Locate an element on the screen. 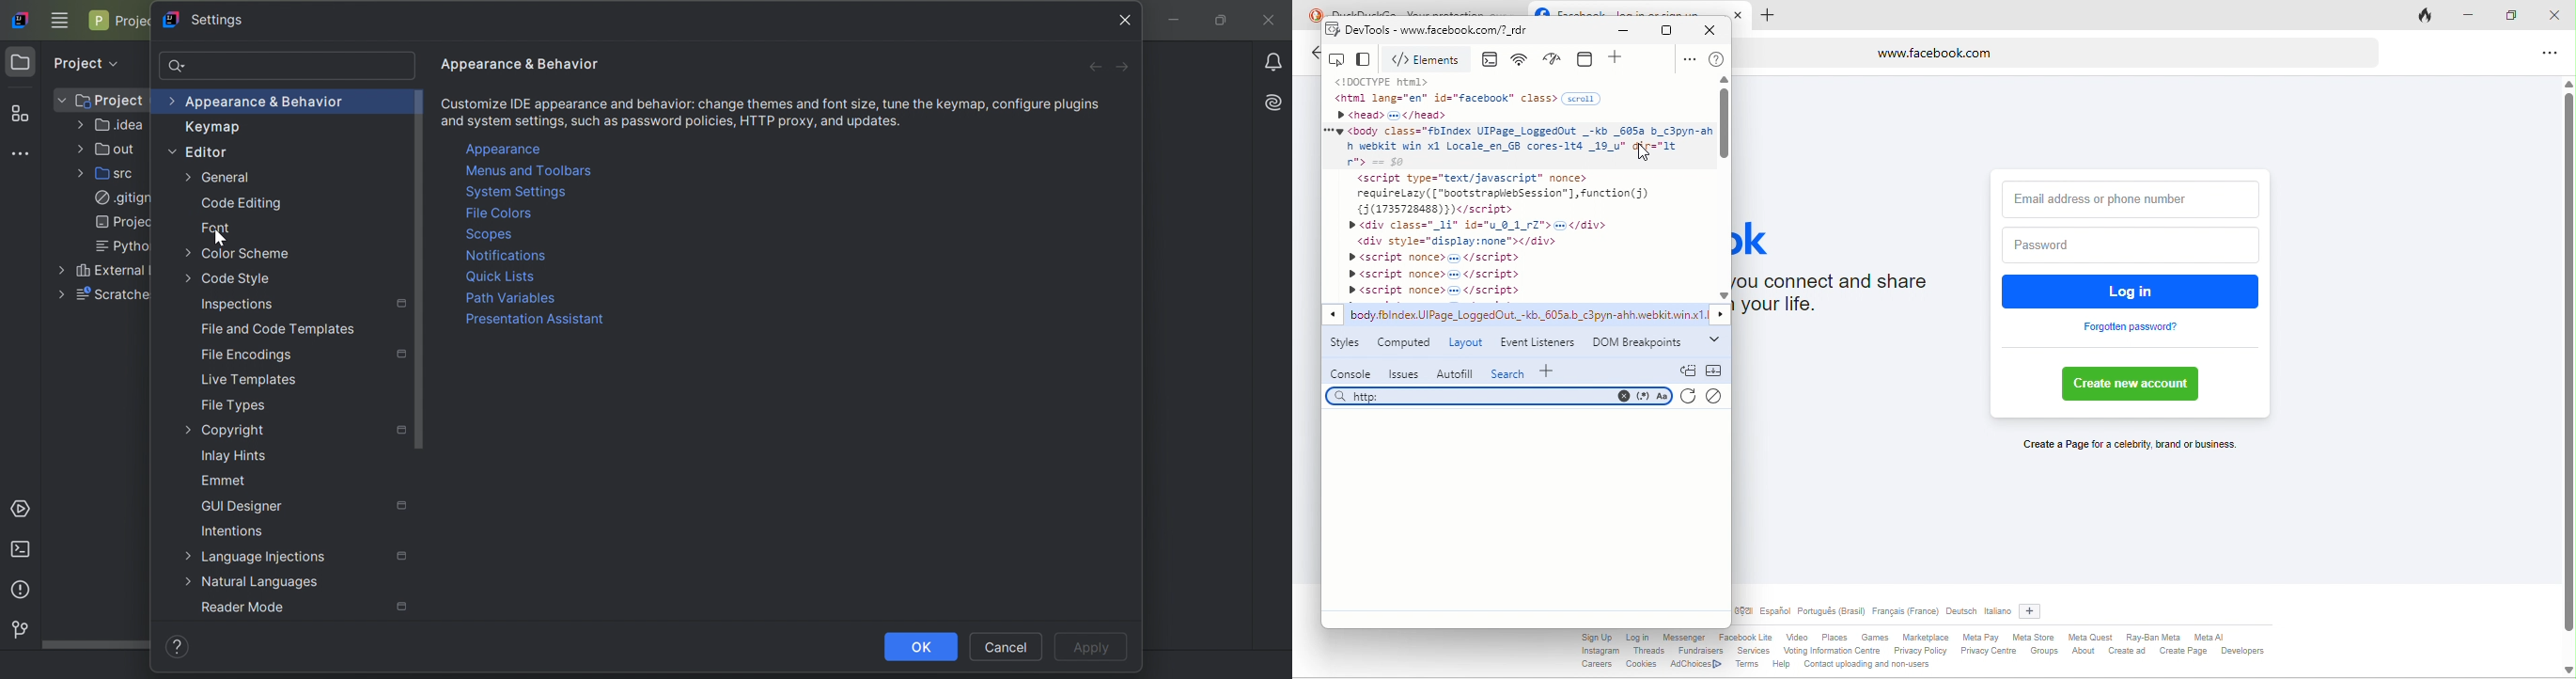  .gitign is located at coordinates (124, 199).